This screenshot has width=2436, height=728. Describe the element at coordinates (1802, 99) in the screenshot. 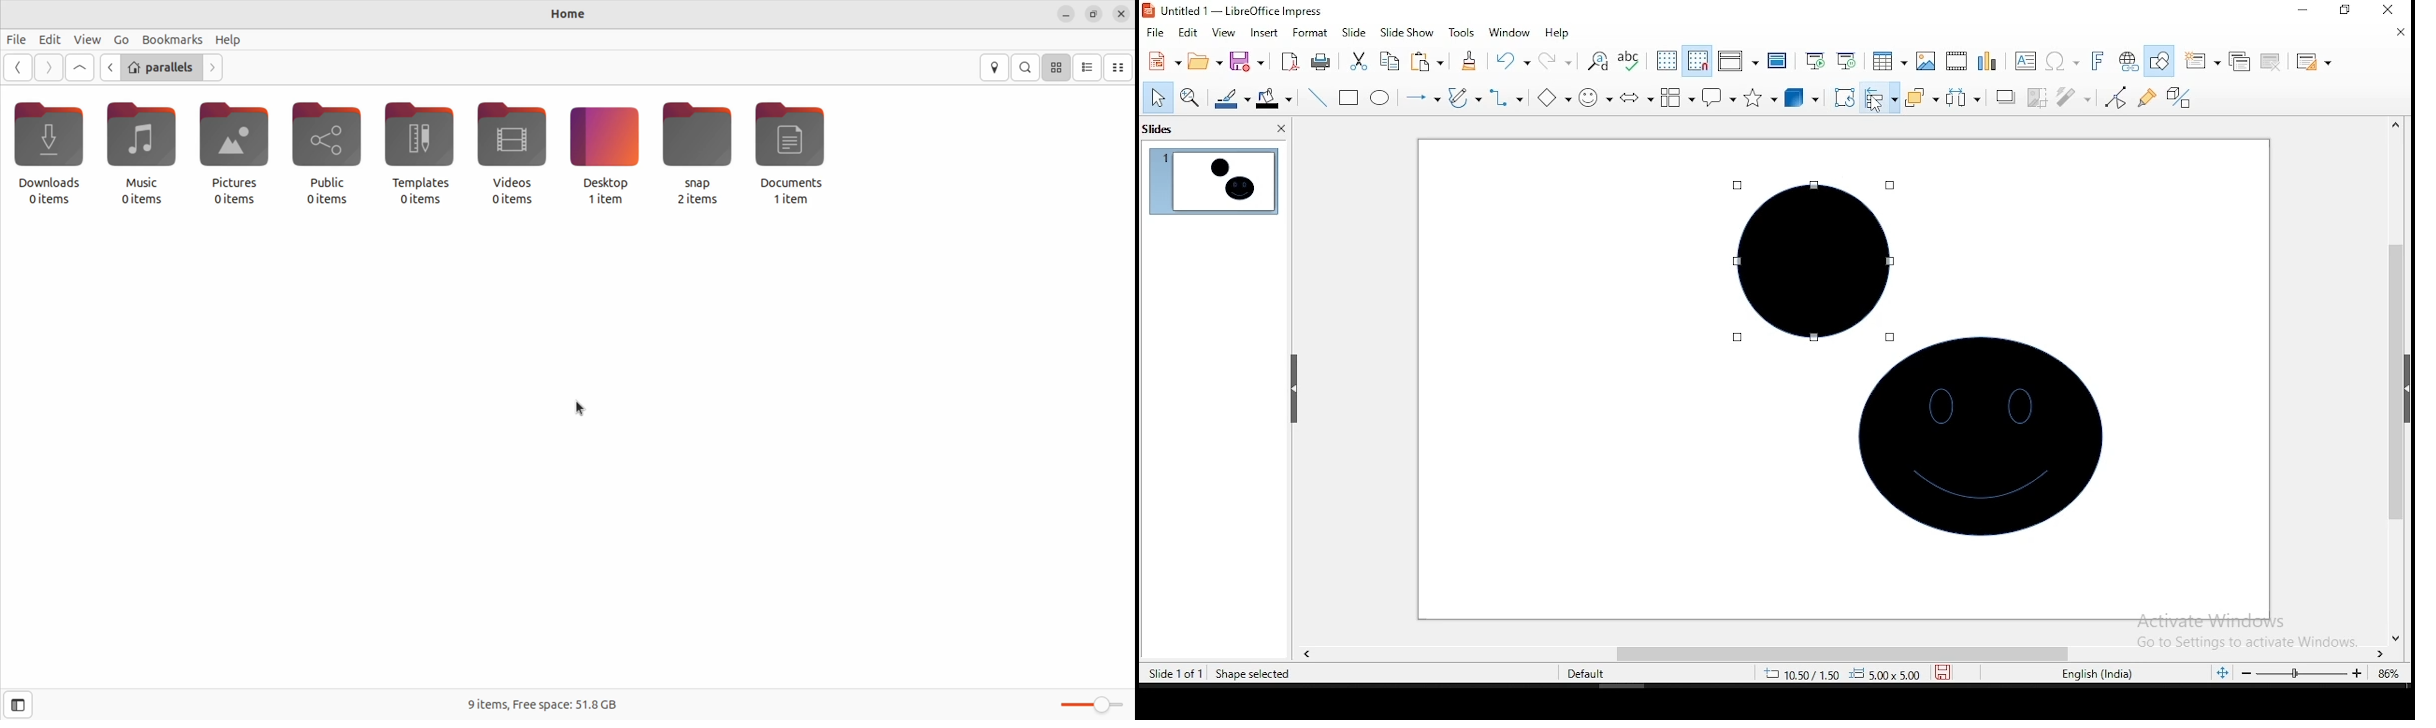

I see `3D shapes` at that location.